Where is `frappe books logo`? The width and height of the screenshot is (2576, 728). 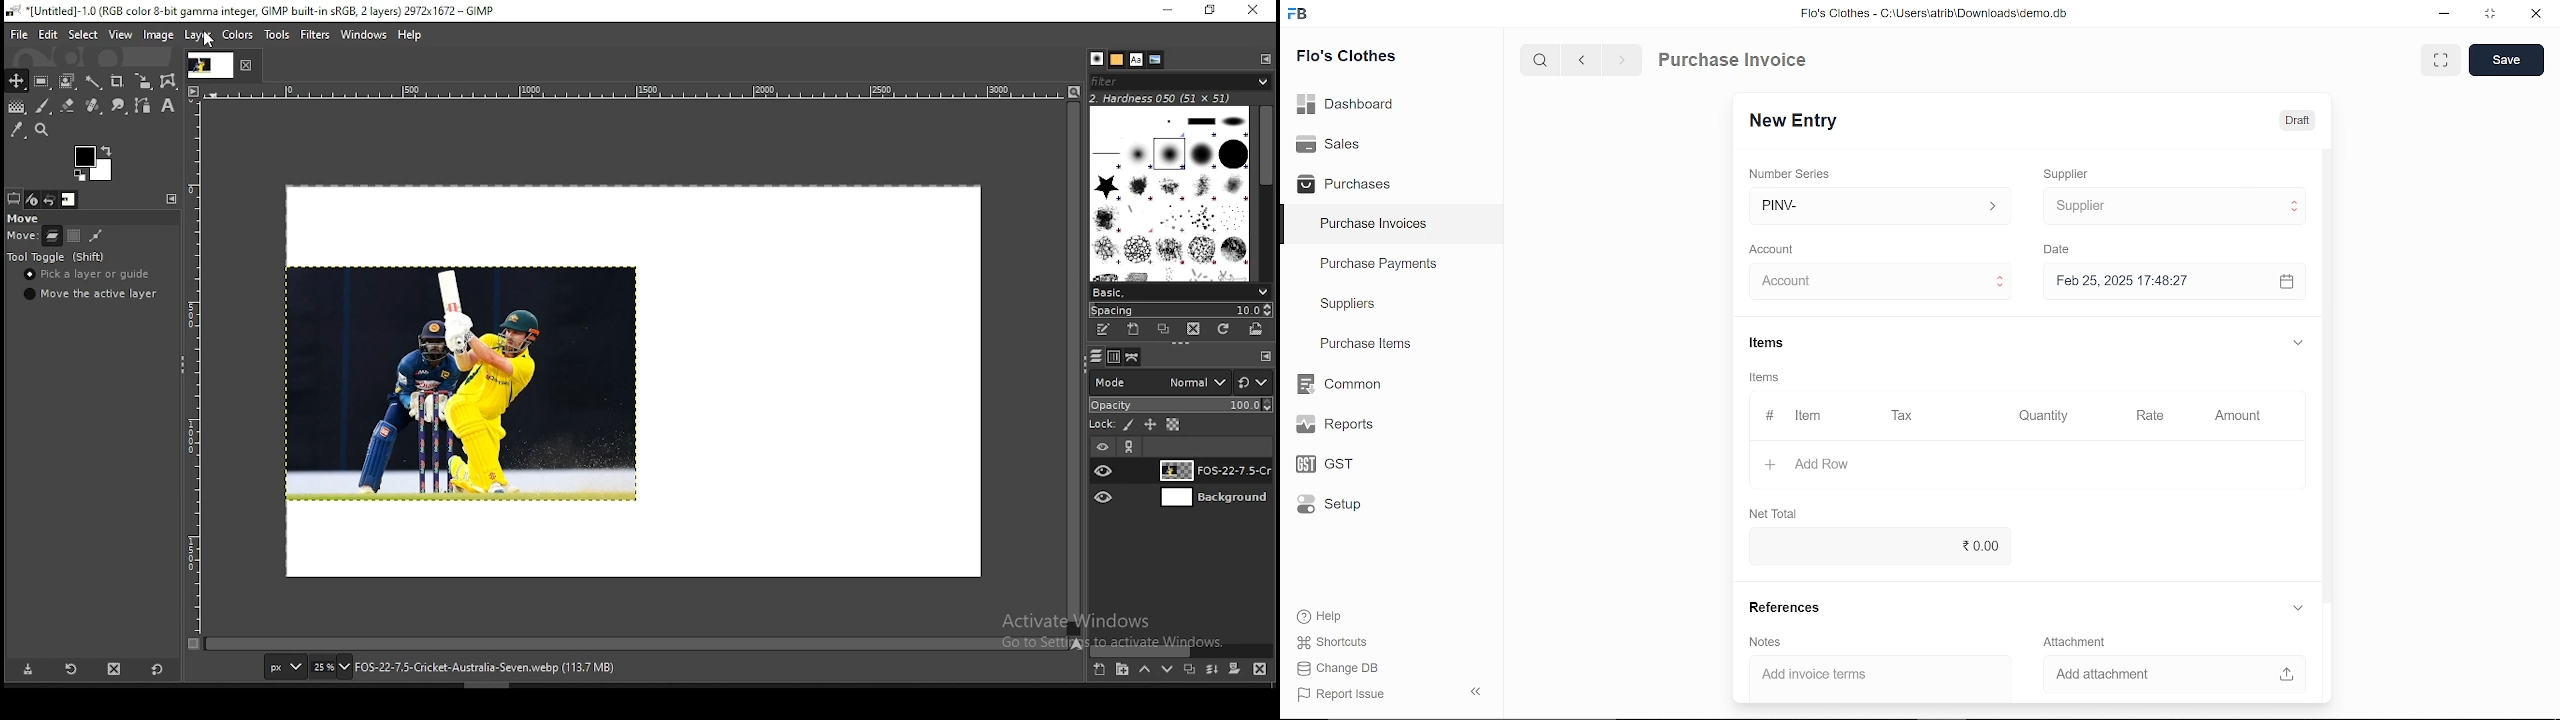
frappe books logo is located at coordinates (1302, 15).